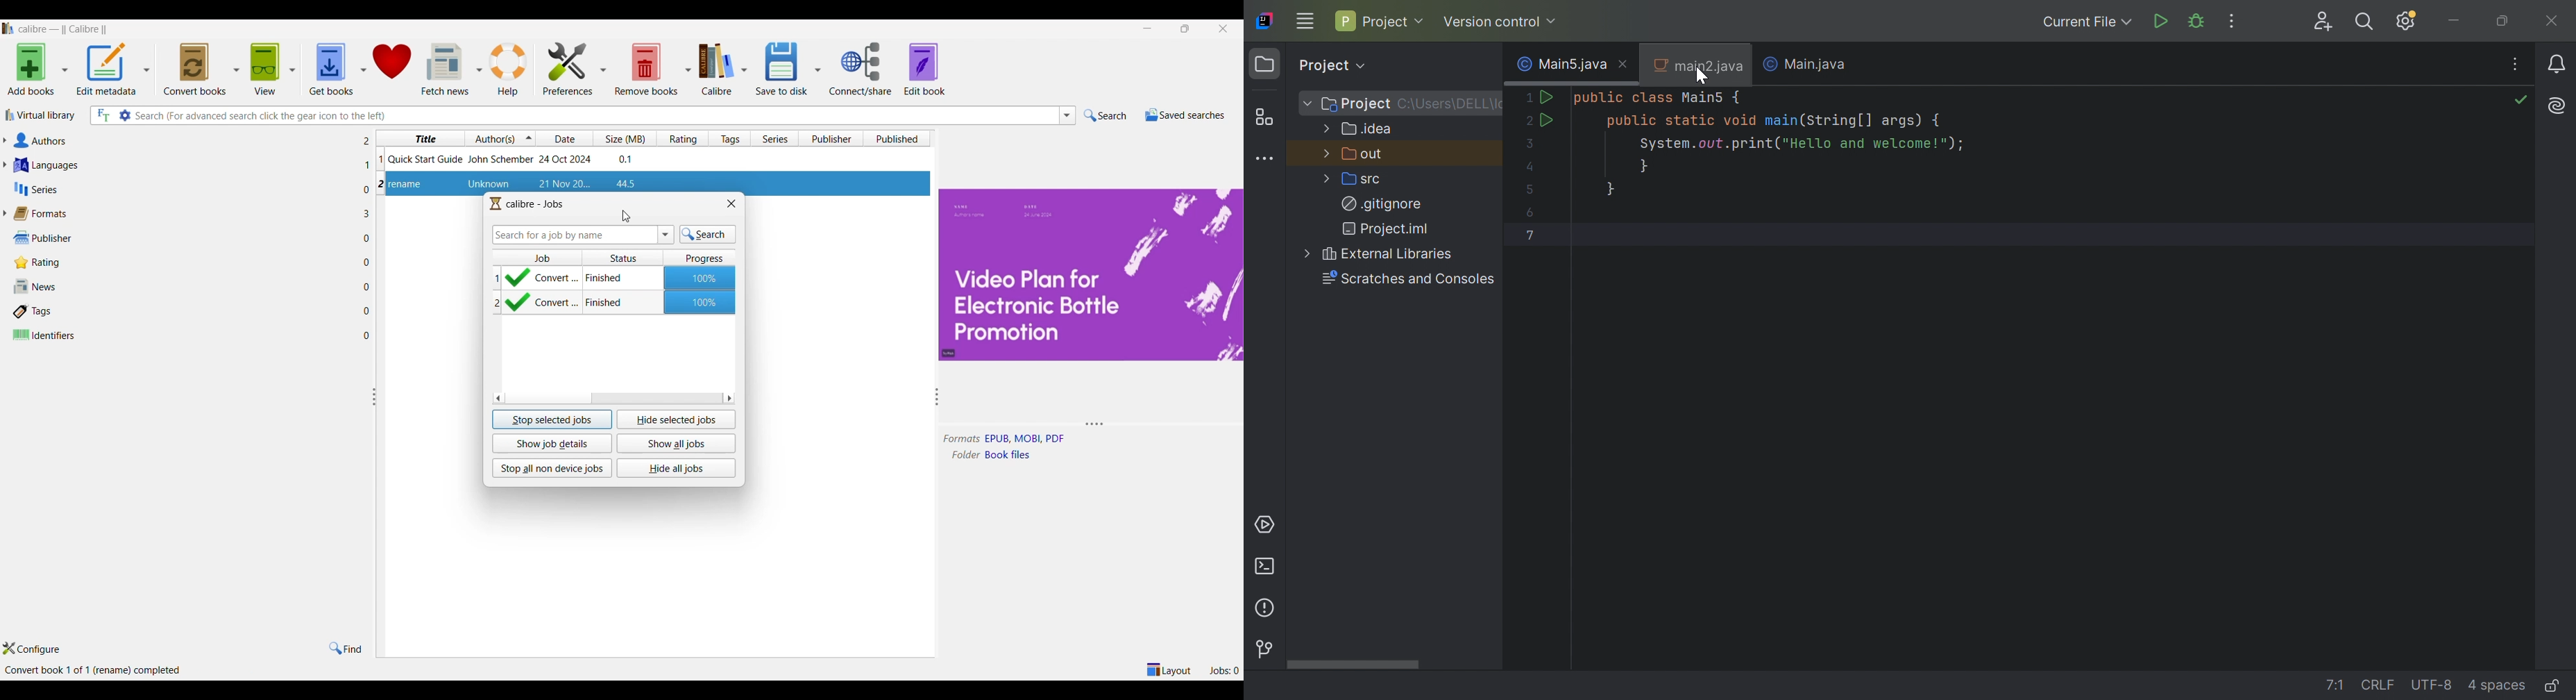  What do you see at coordinates (718, 69) in the screenshot?
I see `Calibre` at bounding box center [718, 69].